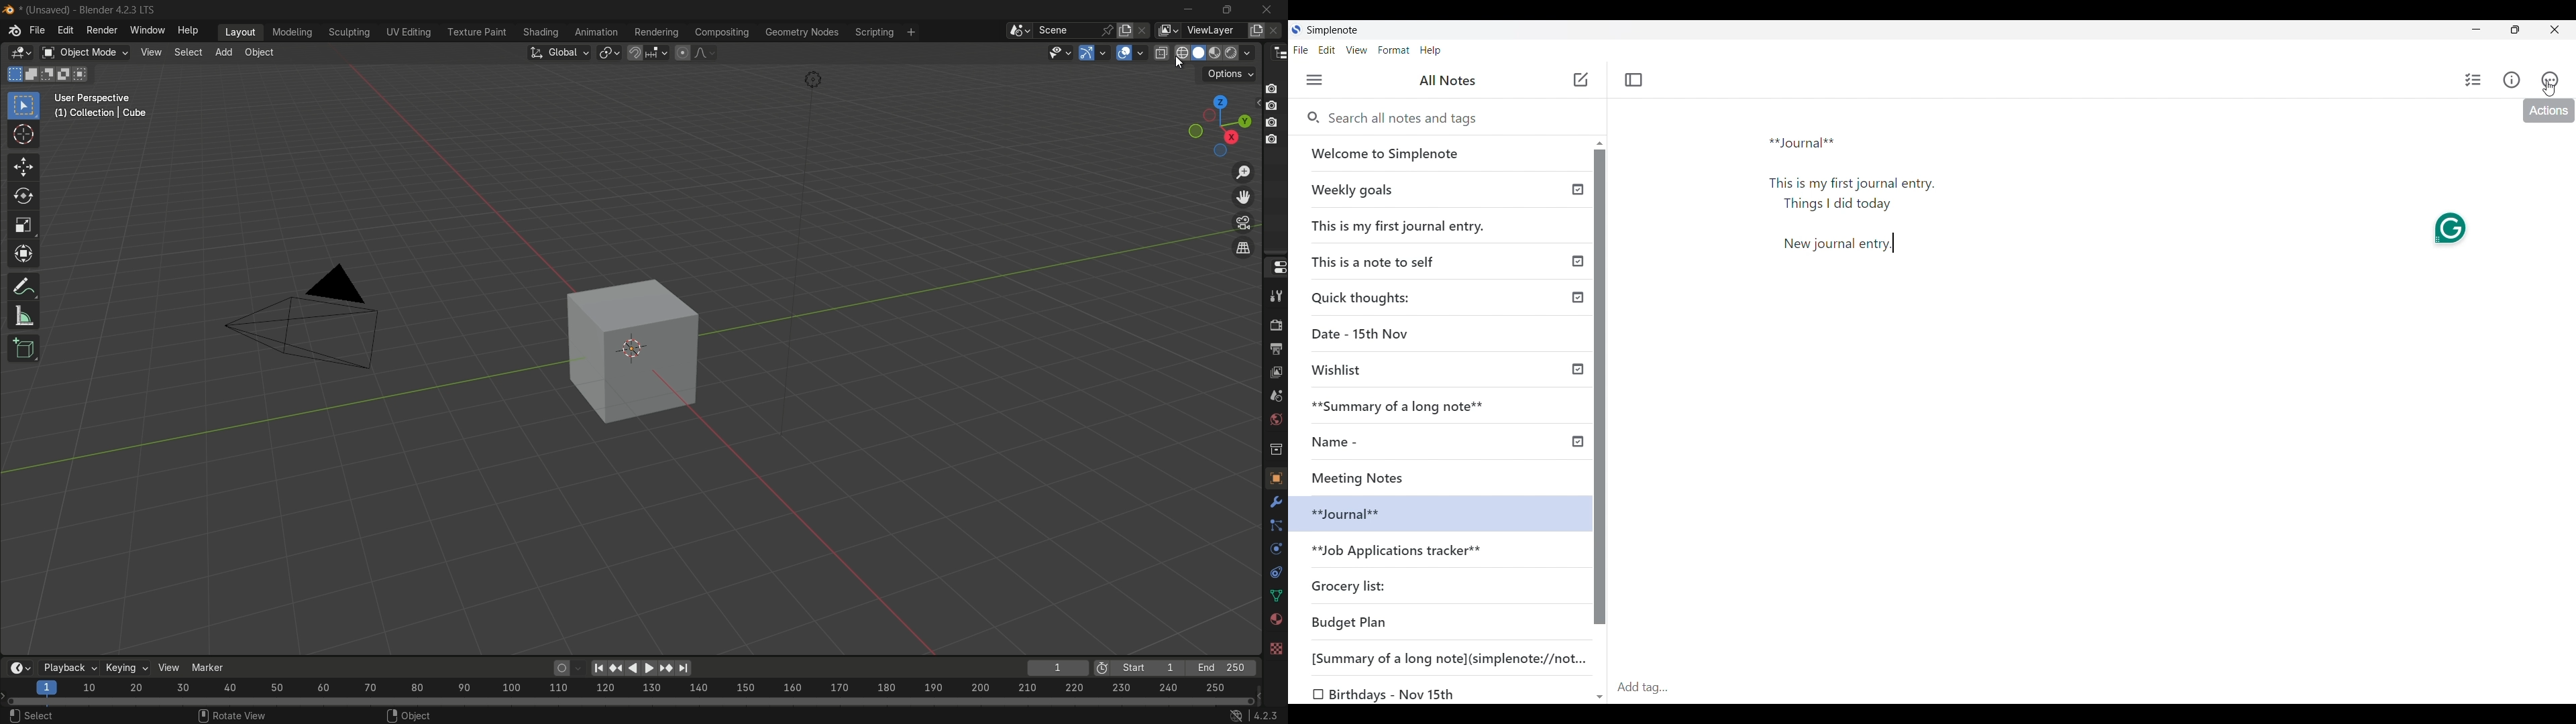  I want to click on Description of selected icon, so click(2548, 111).